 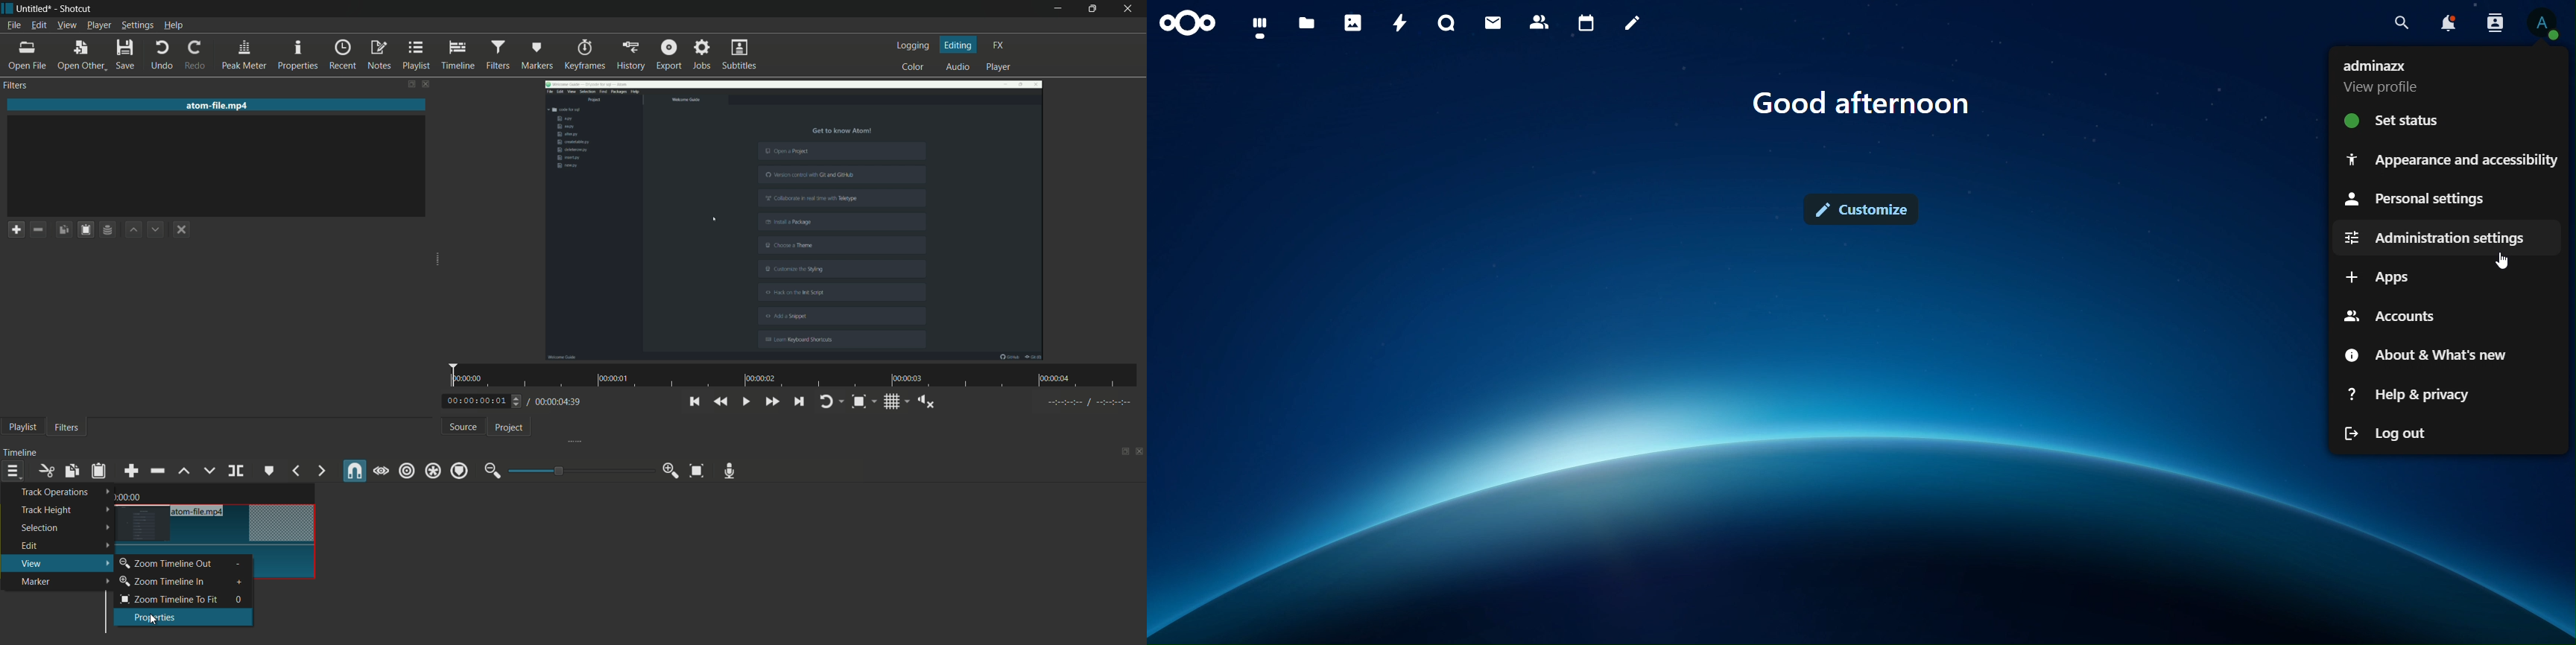 I want to click on marker, so click(x=63, y=581).